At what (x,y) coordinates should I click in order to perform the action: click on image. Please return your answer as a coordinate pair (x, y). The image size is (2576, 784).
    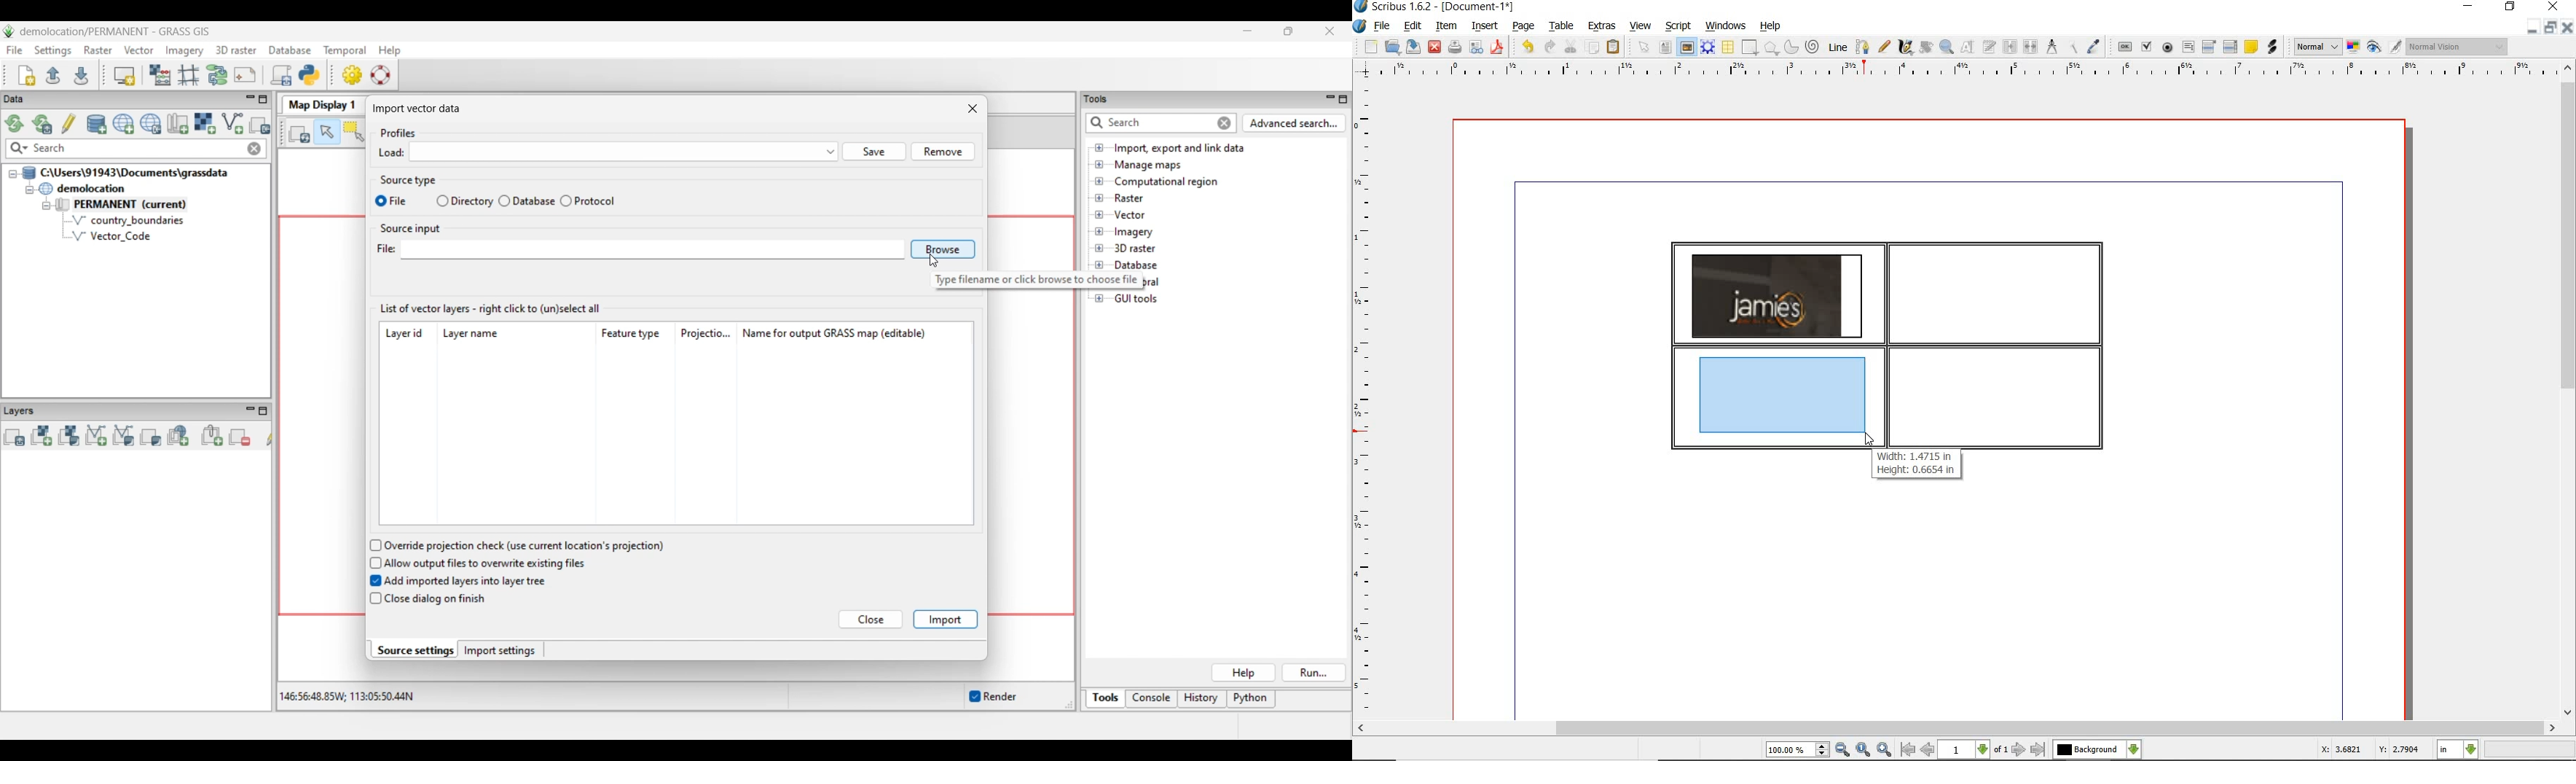
    Looking at the image, I should click on (1686, 47).